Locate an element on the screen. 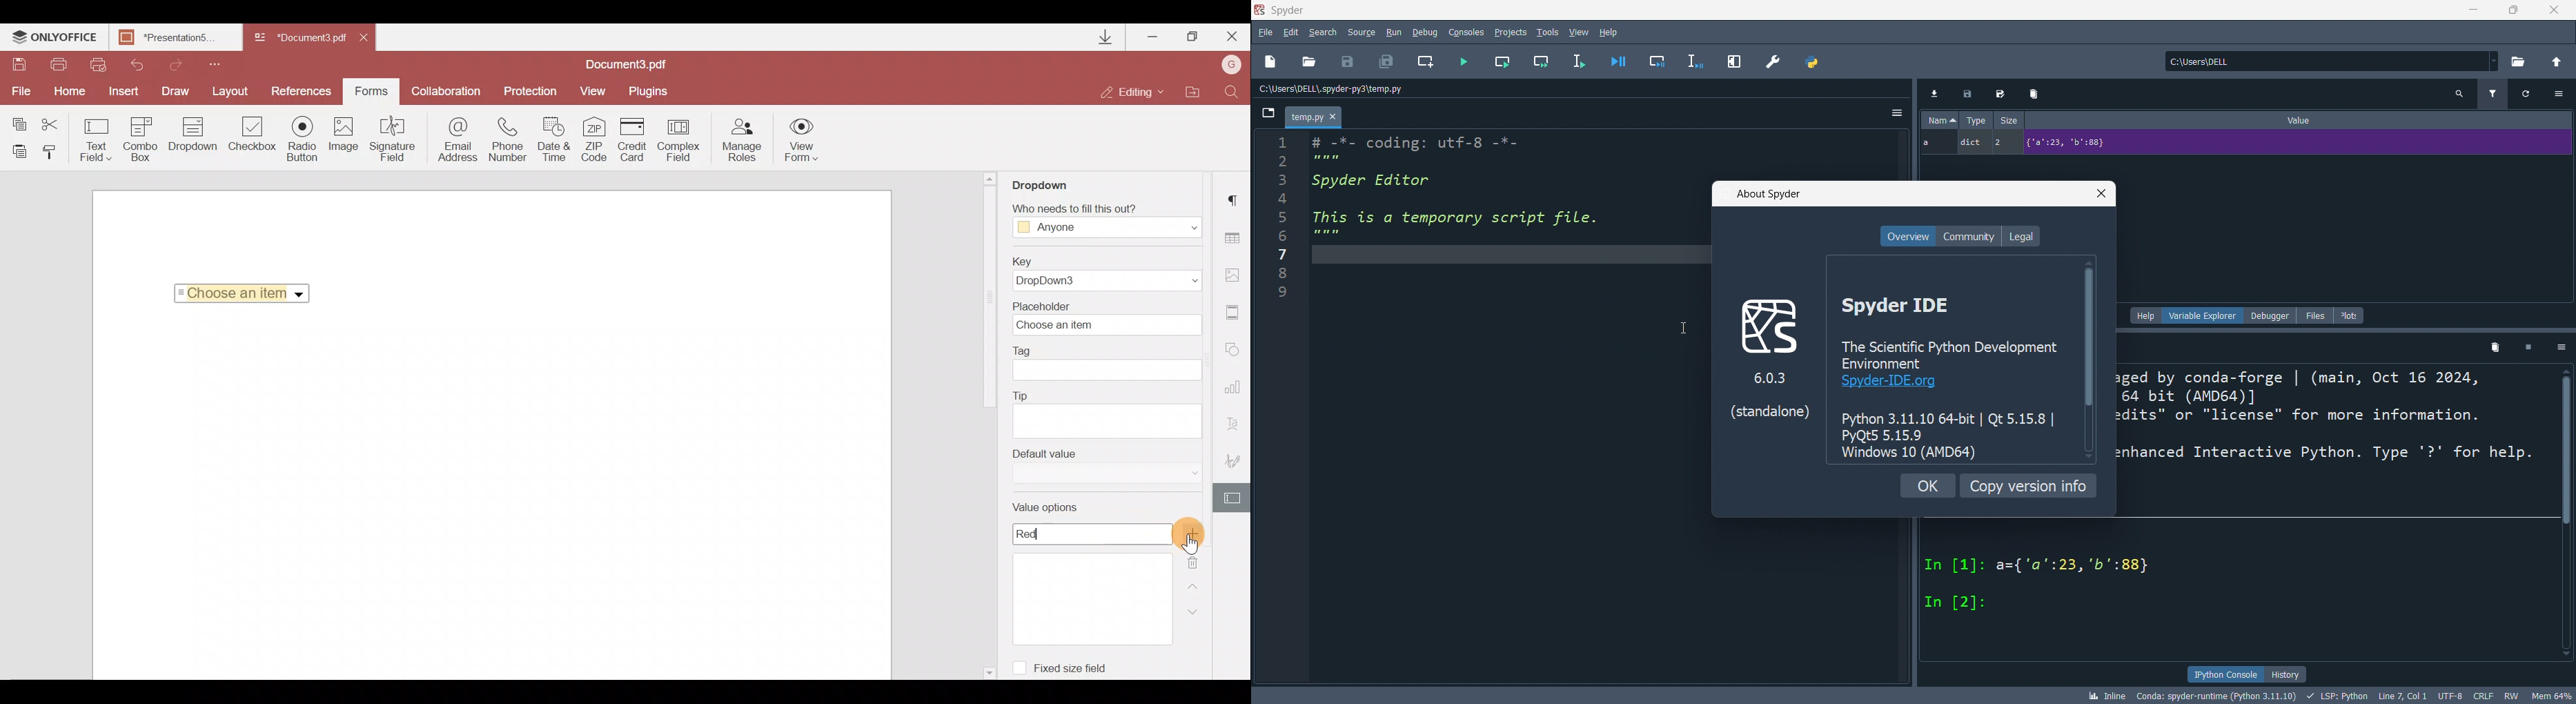 This screenshot has height=728, width=2576. Document name is located at coordinates (298, 38).